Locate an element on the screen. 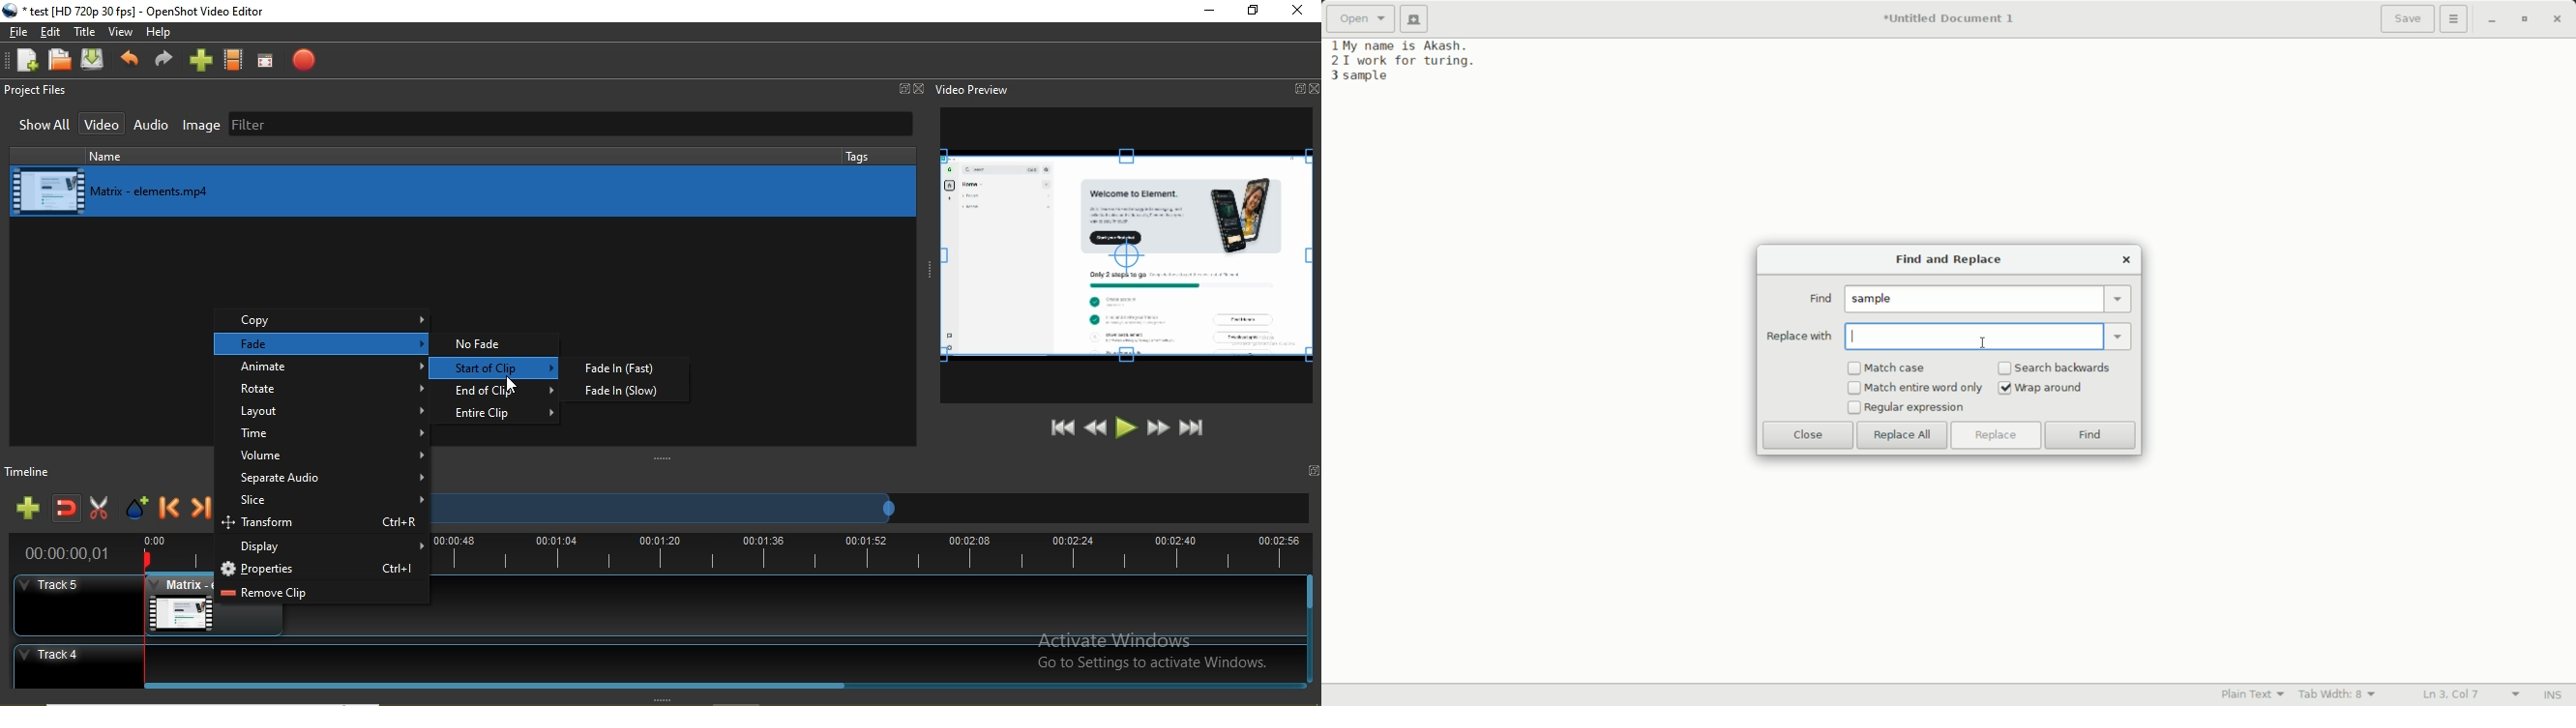 The height and width of the screenshot is (728, 2576). search backwards is located at coordinates (2065, 367).